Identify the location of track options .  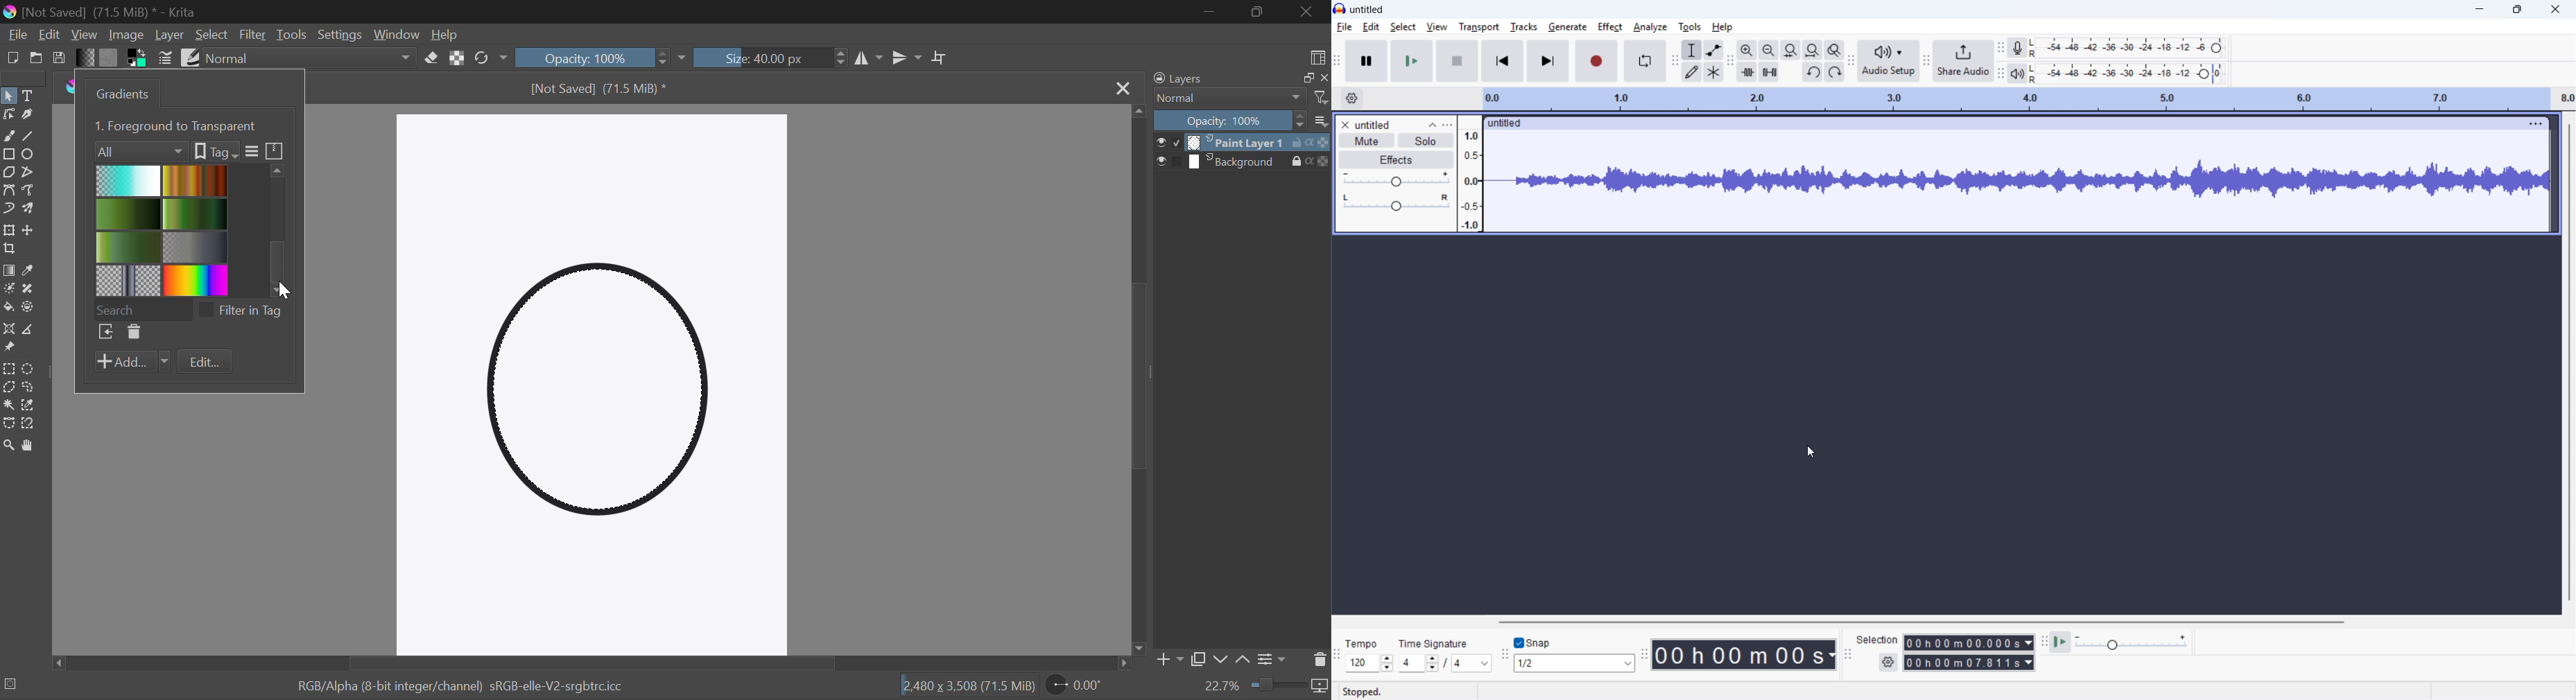
(2537, 122).